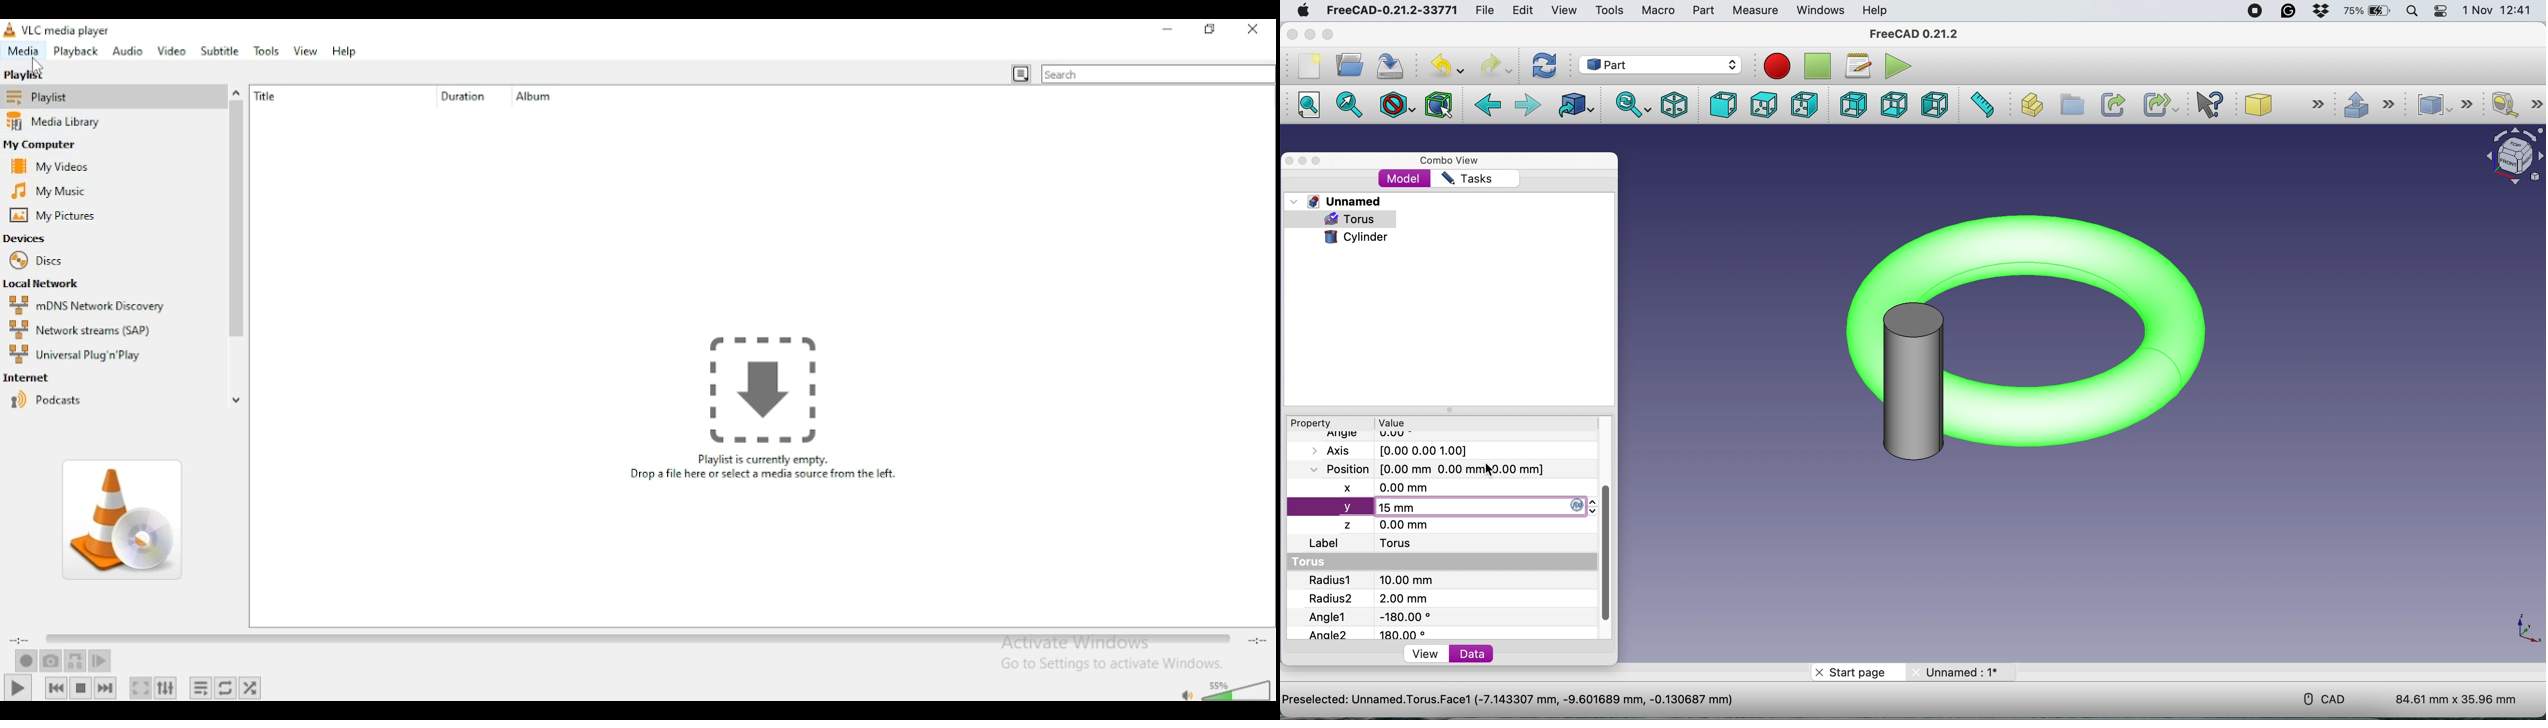  What do you see at coordinates (1159, 72) in the screenshot?
I see `toggle playlist view` at bounding box center [1159, 72].